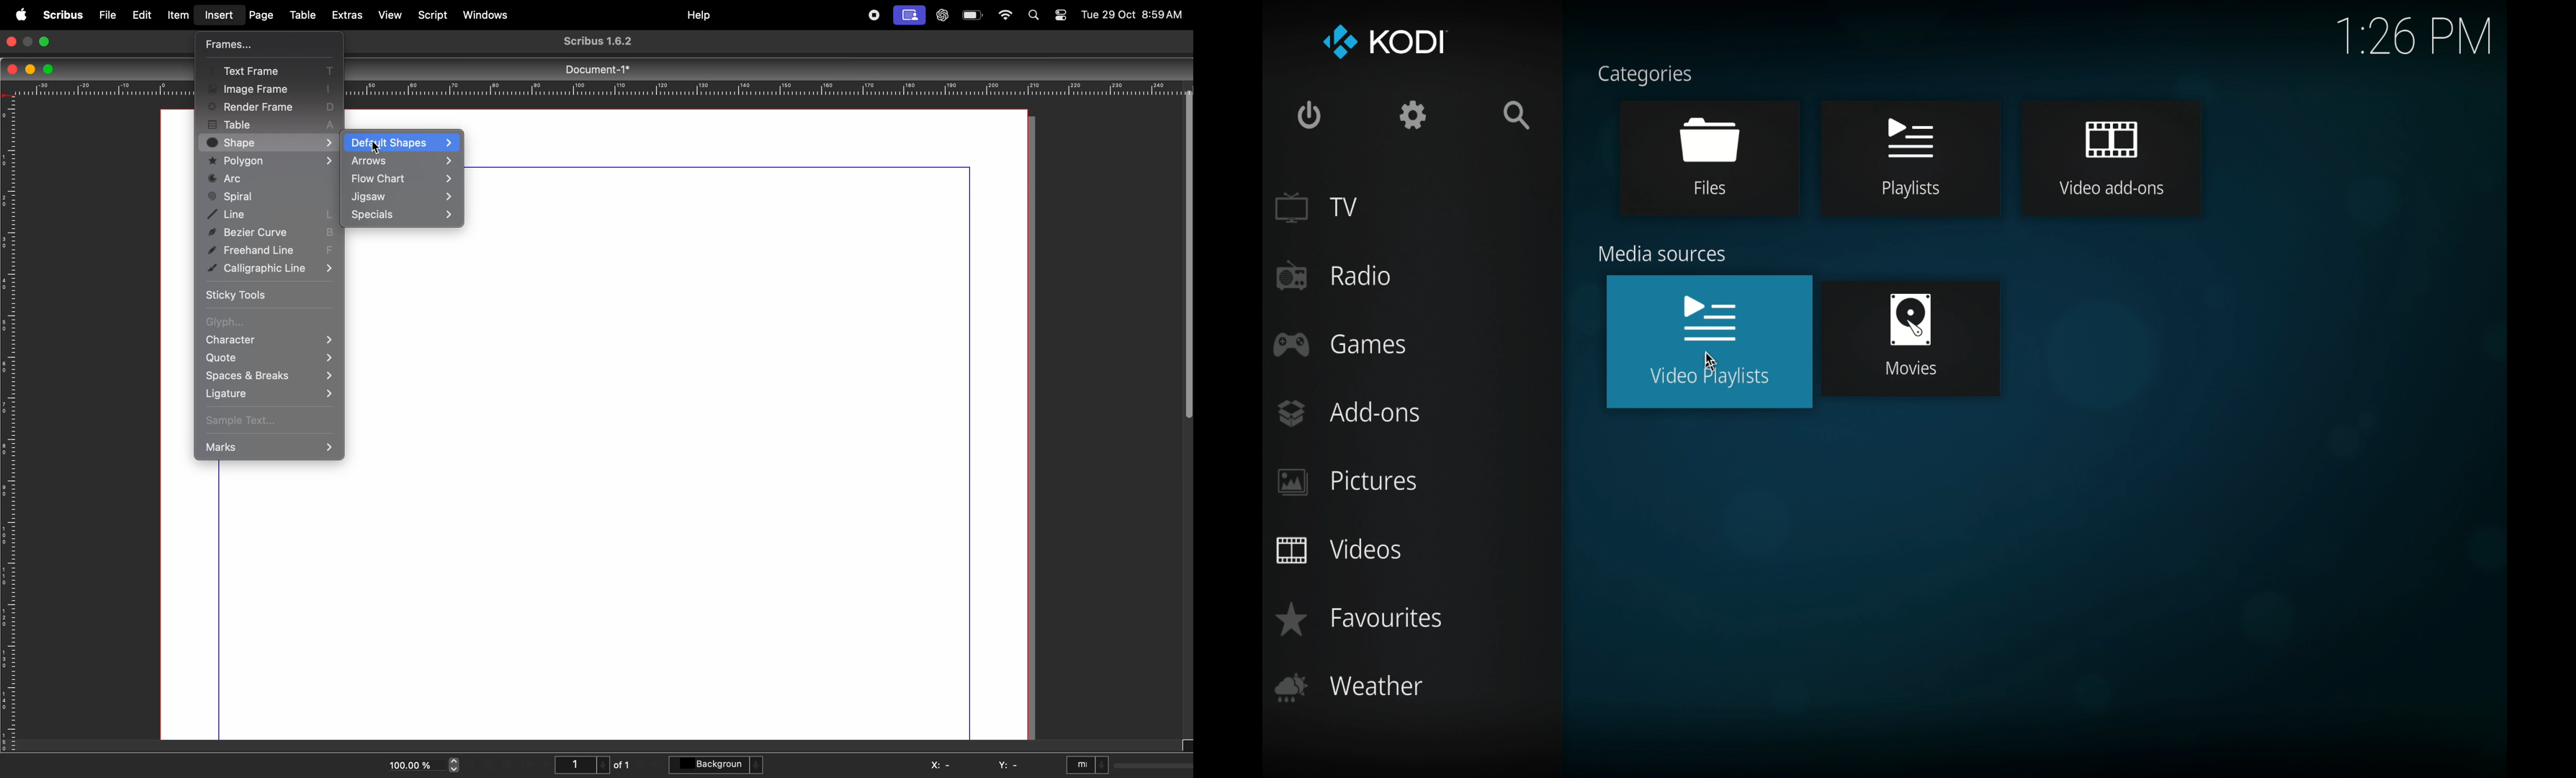 This screenshot has height=784, width=2576. Describe the element at coordinates (1318, 207) in the screenshot. I see `tv` at that location.